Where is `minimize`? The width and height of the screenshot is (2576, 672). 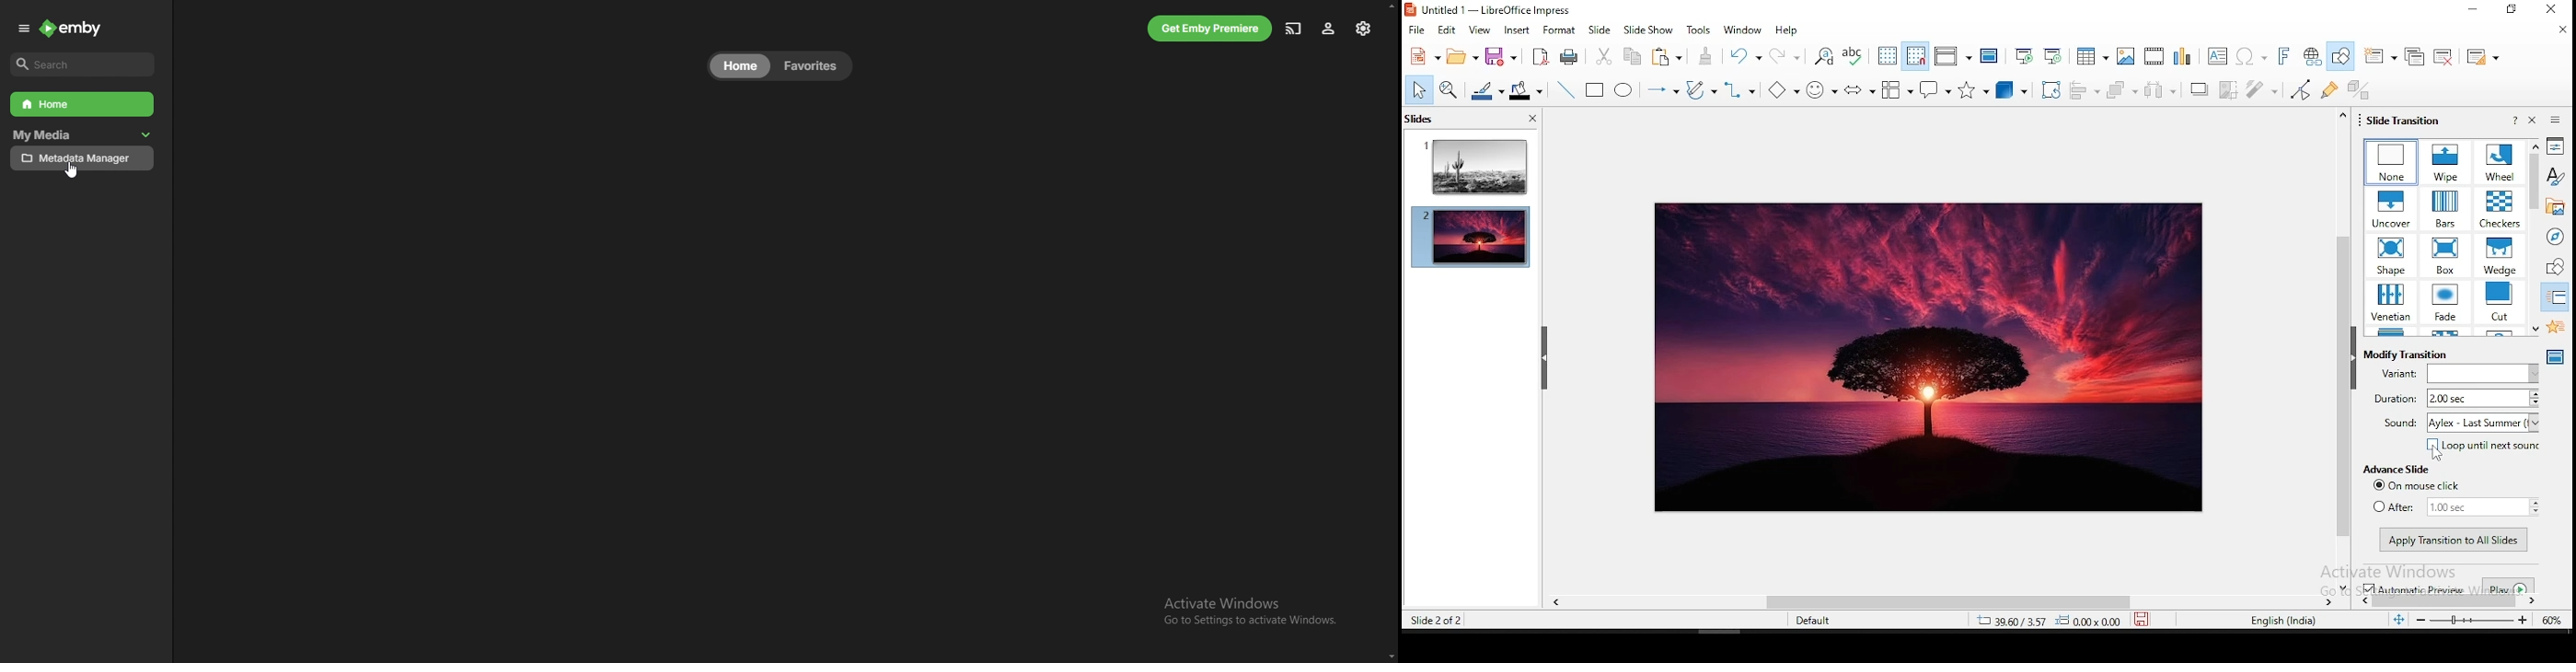 minimize is located at coordinates (2475, 10).